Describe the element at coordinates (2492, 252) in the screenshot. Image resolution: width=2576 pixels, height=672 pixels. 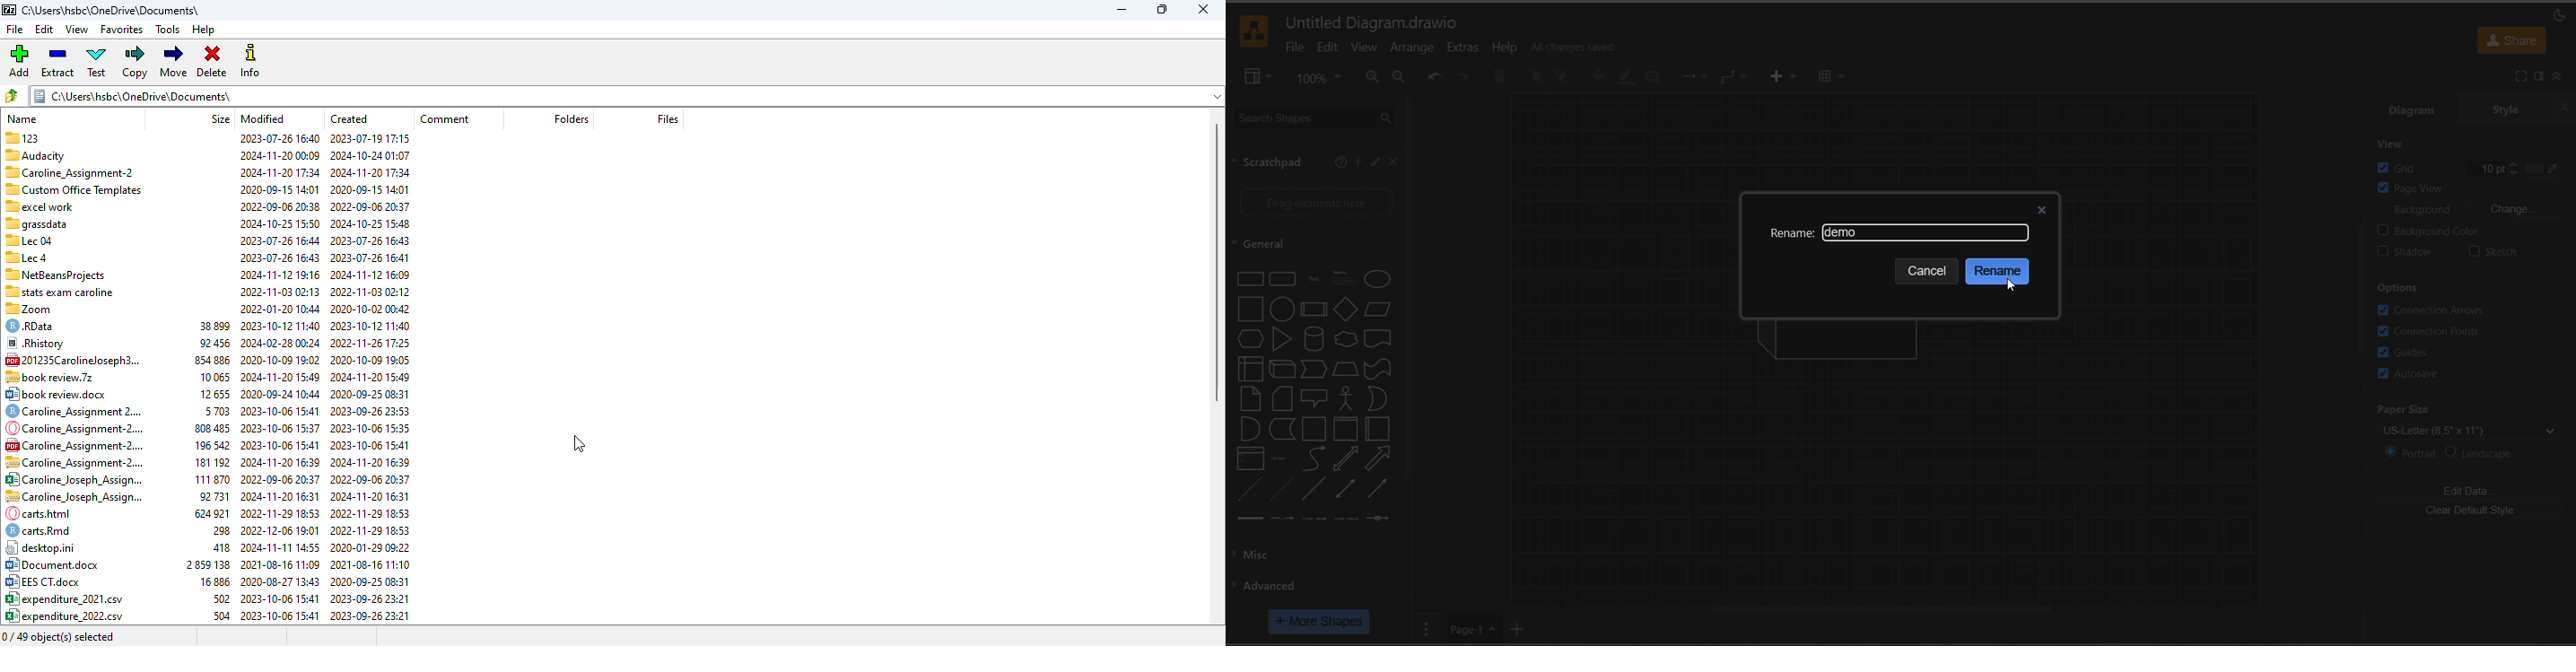
I see `sketch` at that location.